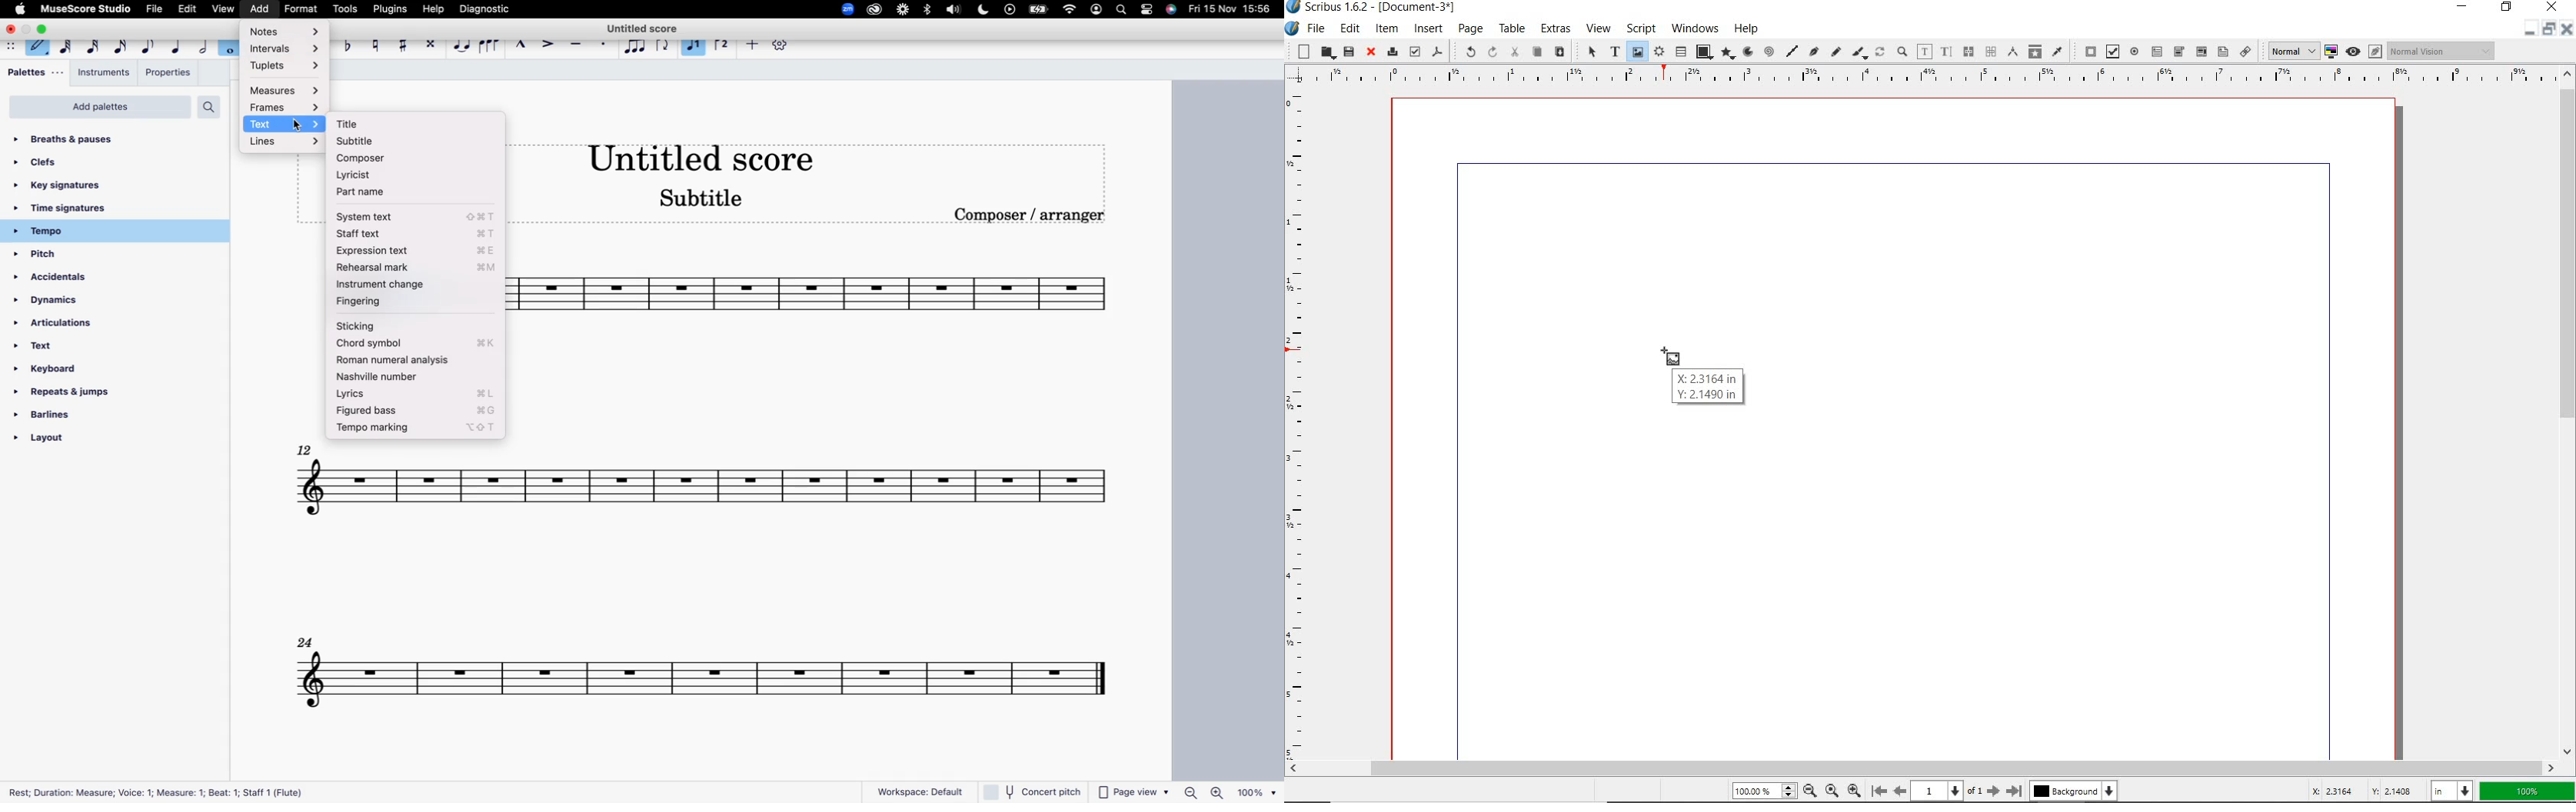 This screenshot has height=812, width=2576. What do you see at coordinates (1468, 51) in the screenshot?
I see `UNDO` at bounding box center [1468, 51].